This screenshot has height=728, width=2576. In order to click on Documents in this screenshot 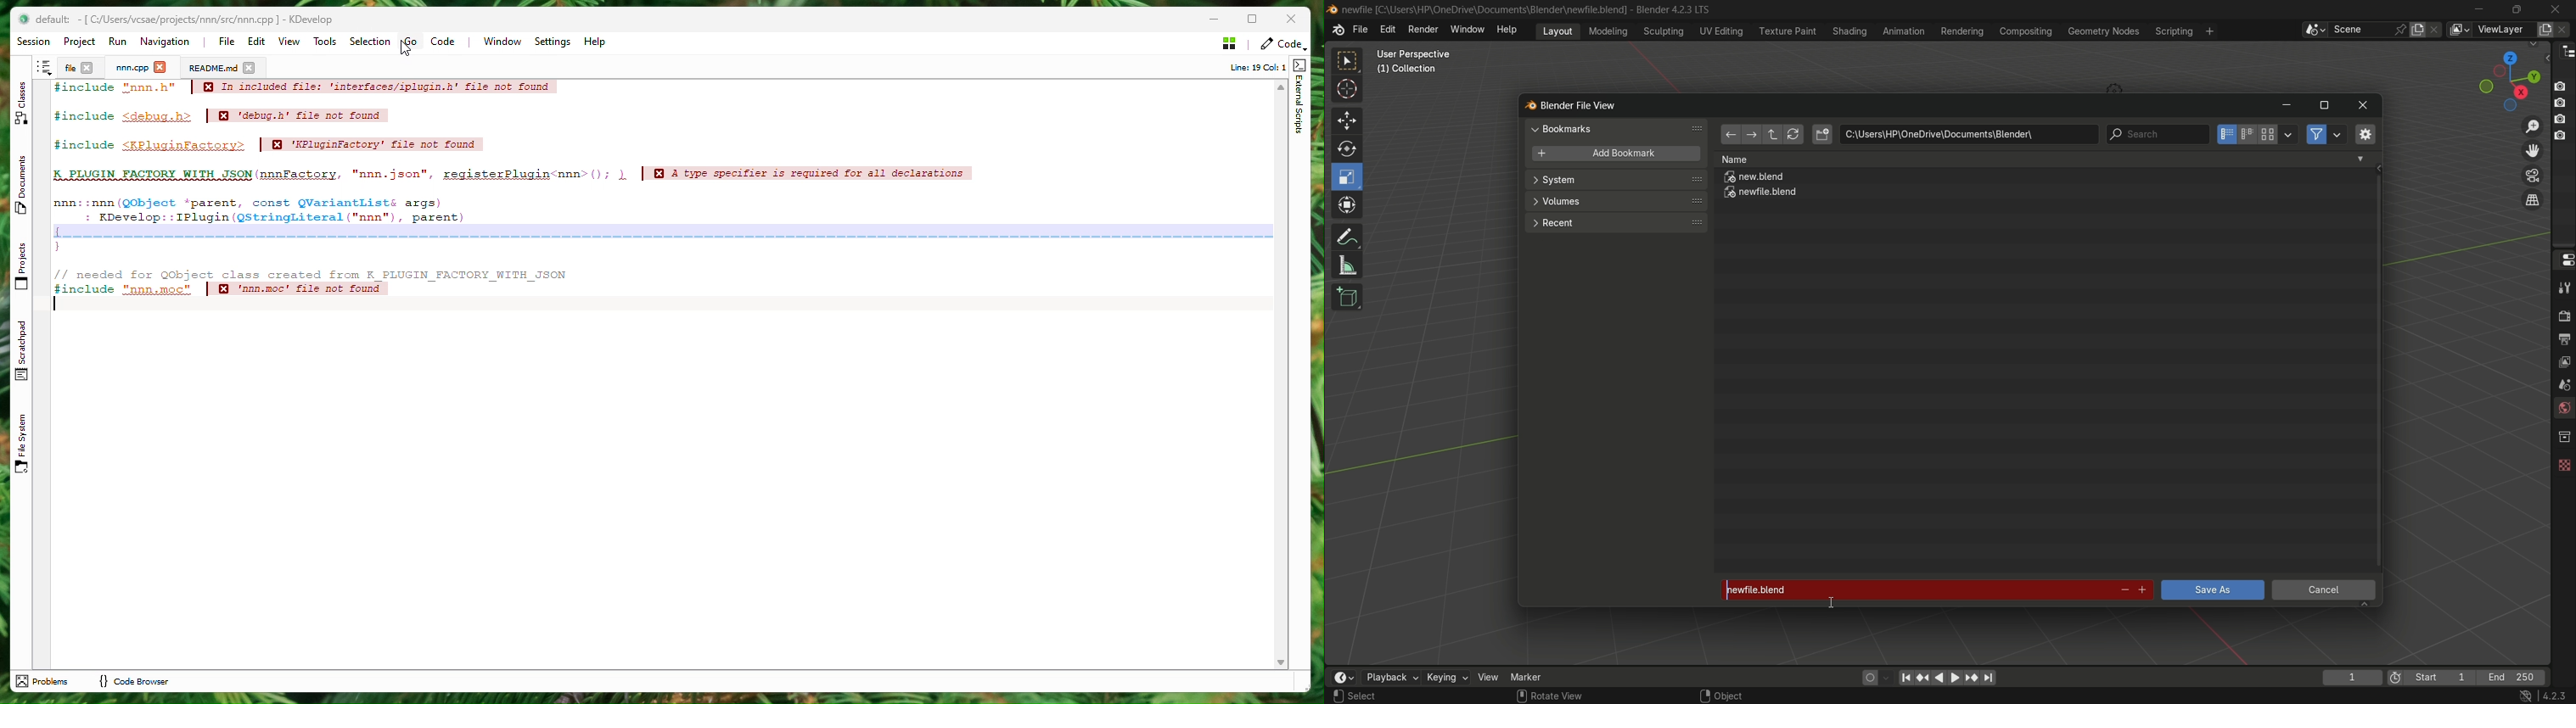, I will do `click(24, 189)`.